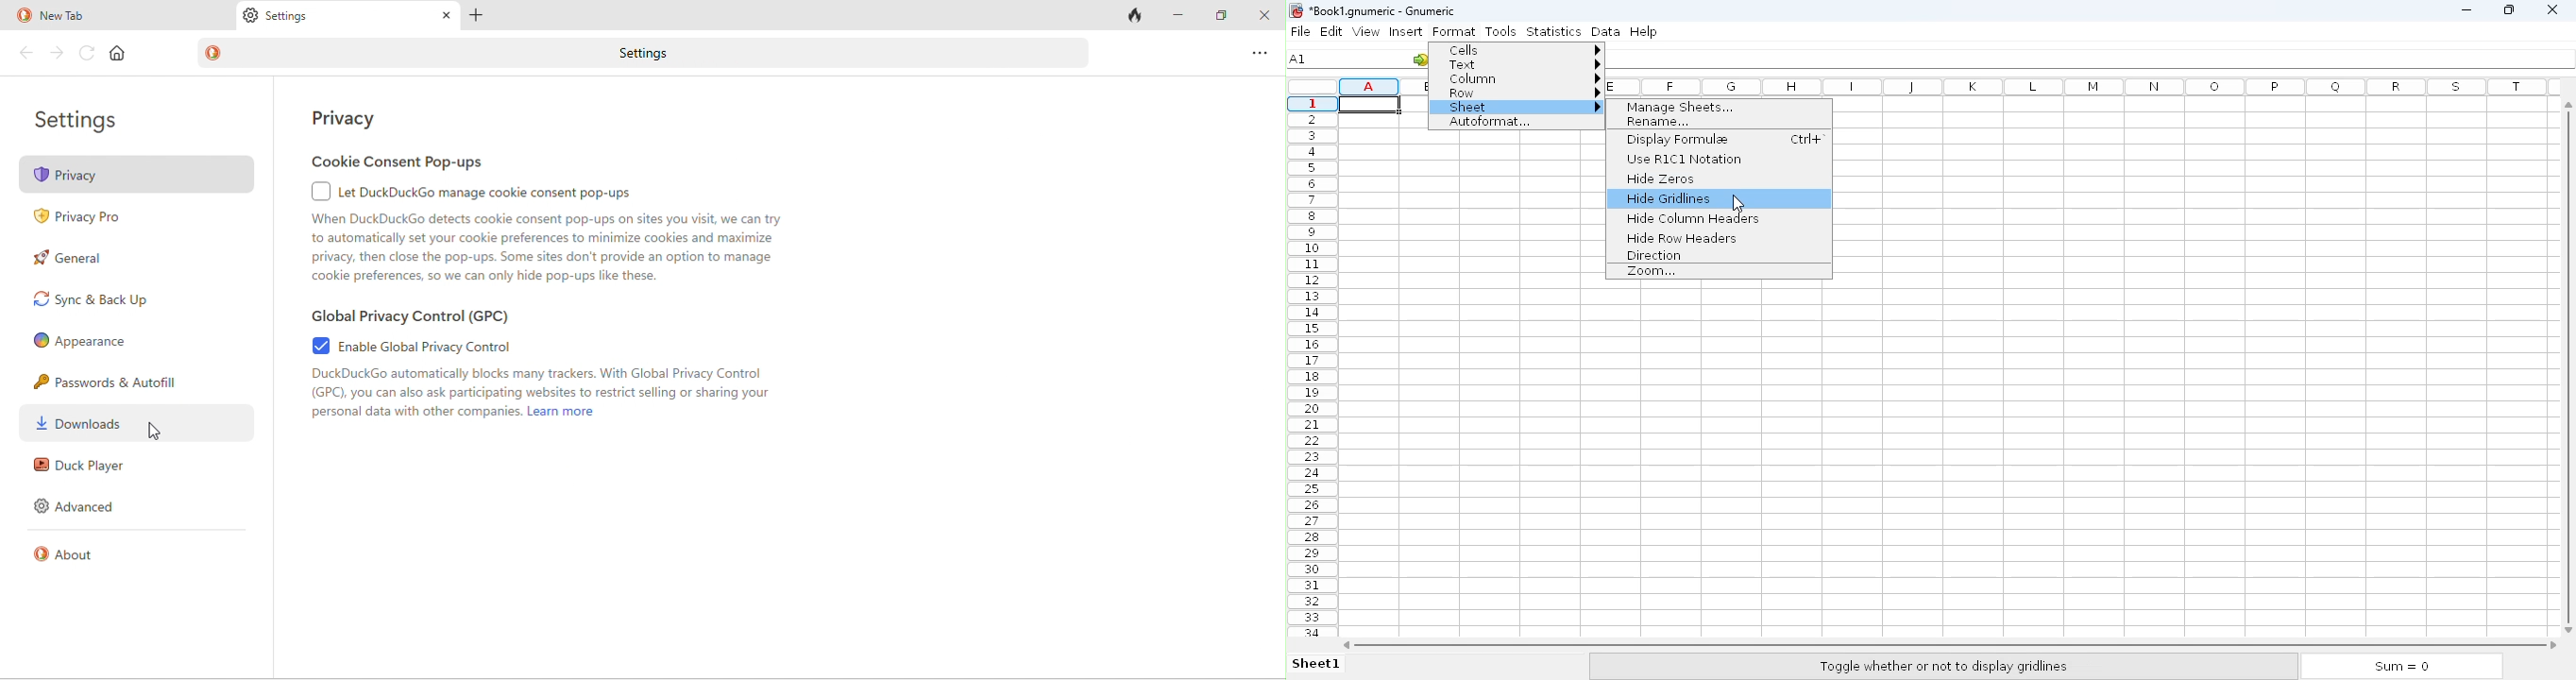 The height and width of the screenshot is (700, 2576). I want to click on Sheet1, so click(1318, 665).